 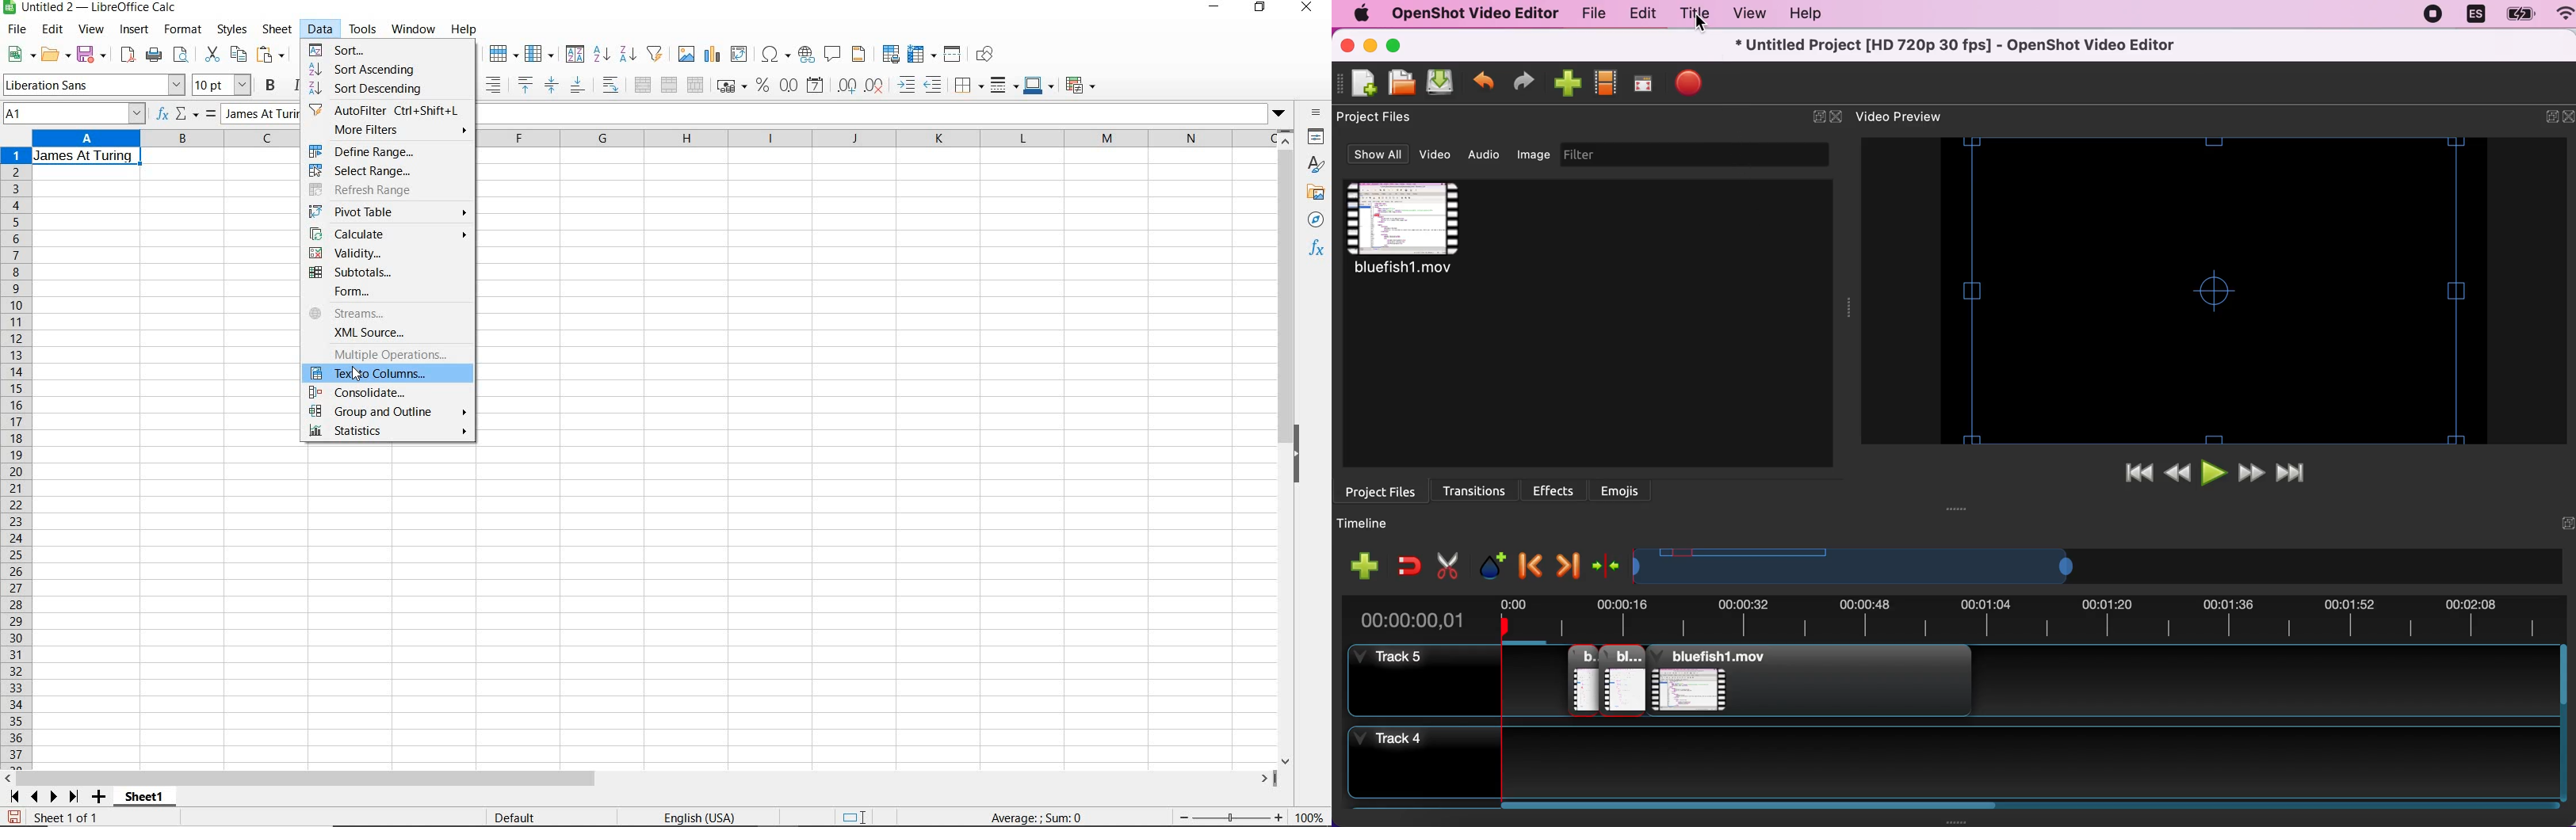 What do you see at coordinates (1317, 219) in the screenshot?
I see `navigator` at bounding box center [1317, 219].